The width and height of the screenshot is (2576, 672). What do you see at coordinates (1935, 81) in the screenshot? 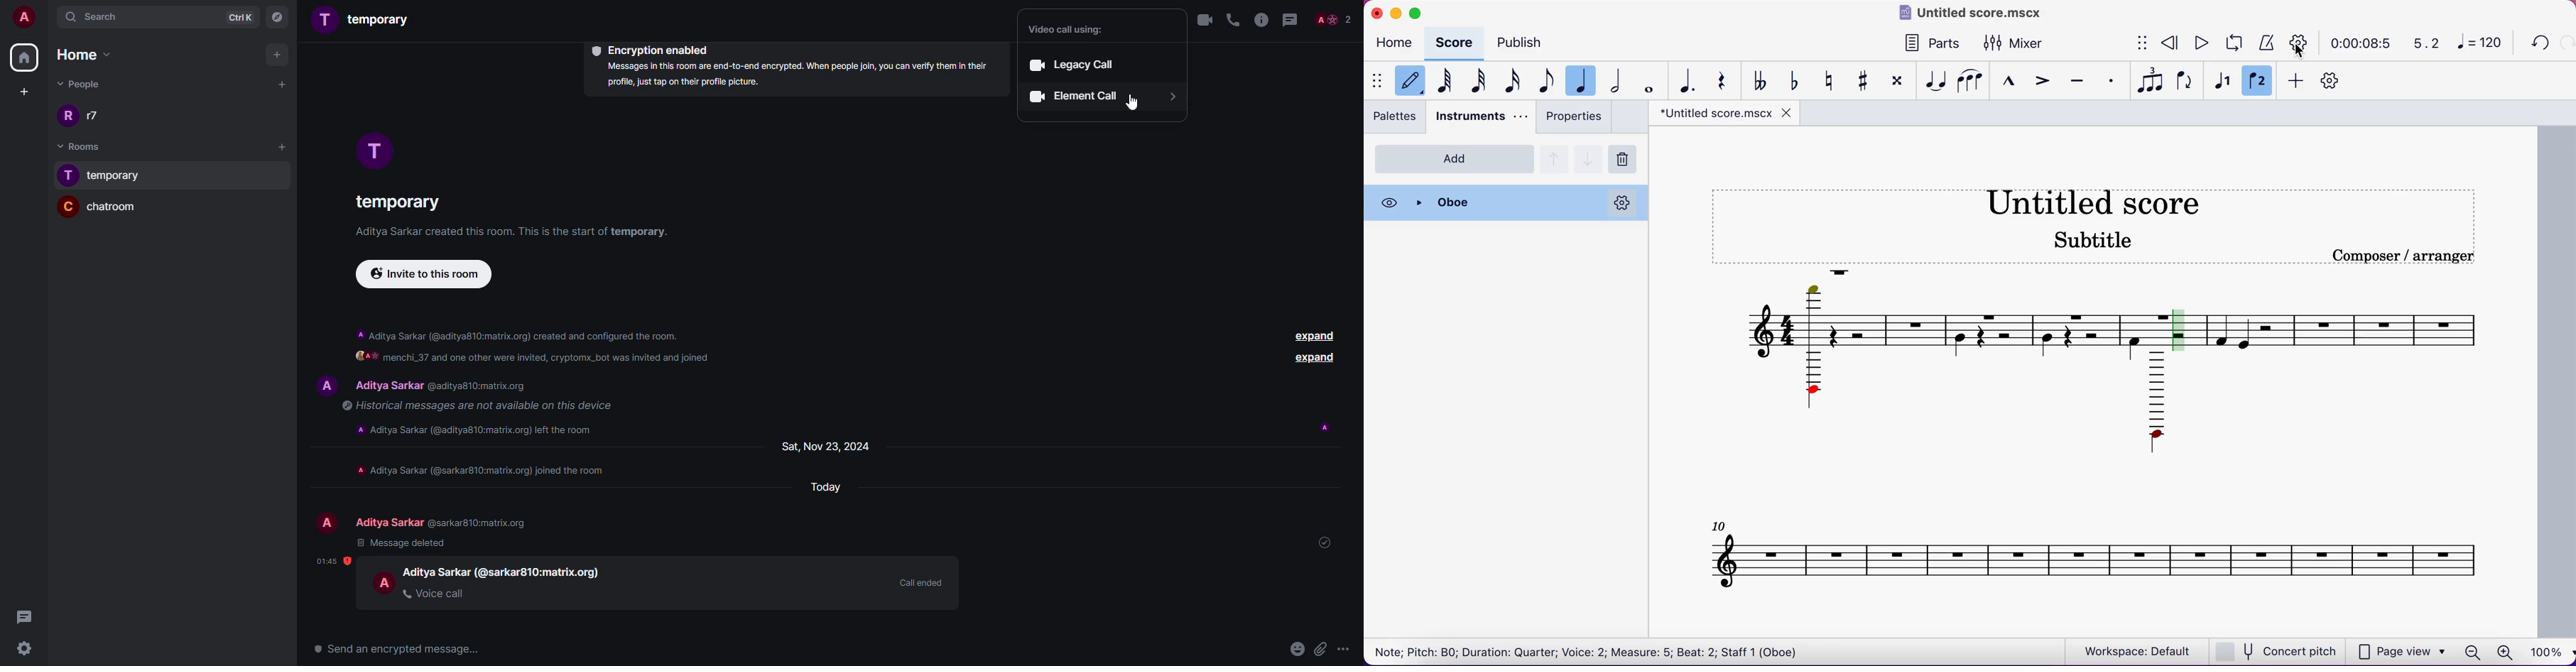
I see `tie` at bounding box center [1935, 81].